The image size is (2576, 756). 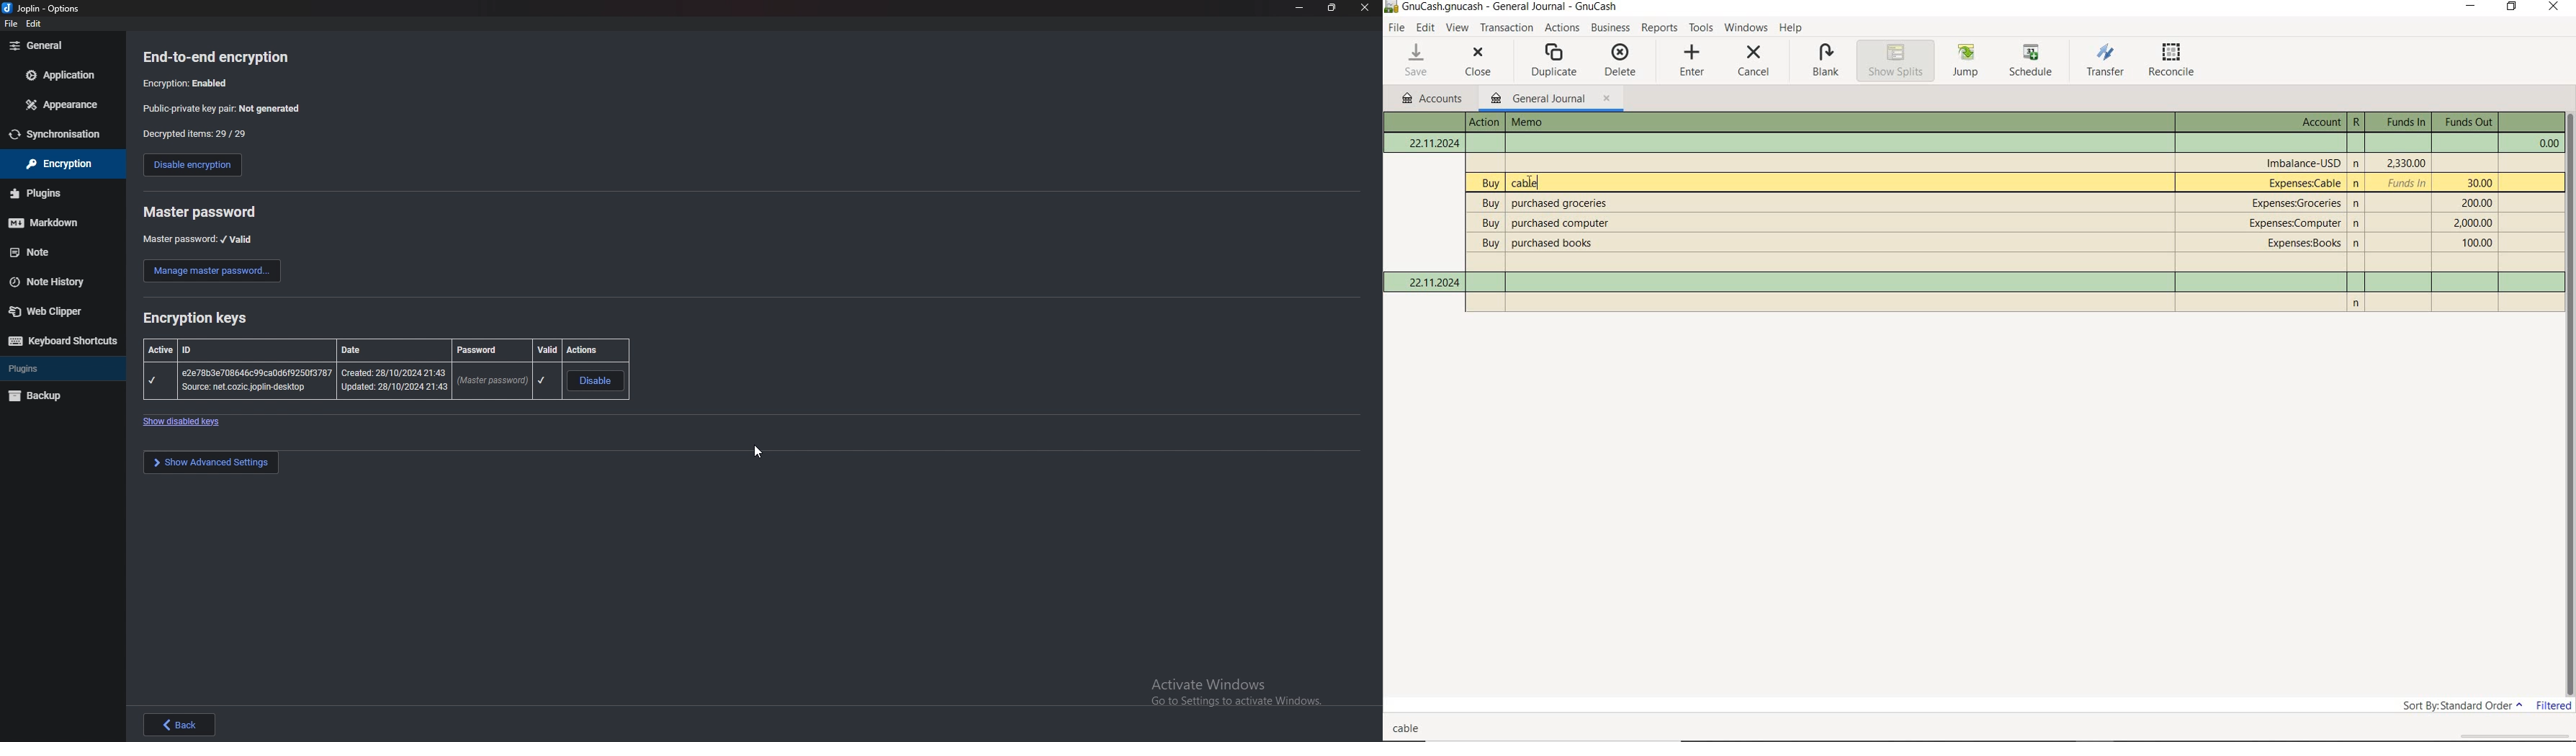 I want to click on Text, so click(x=2356, y=122).